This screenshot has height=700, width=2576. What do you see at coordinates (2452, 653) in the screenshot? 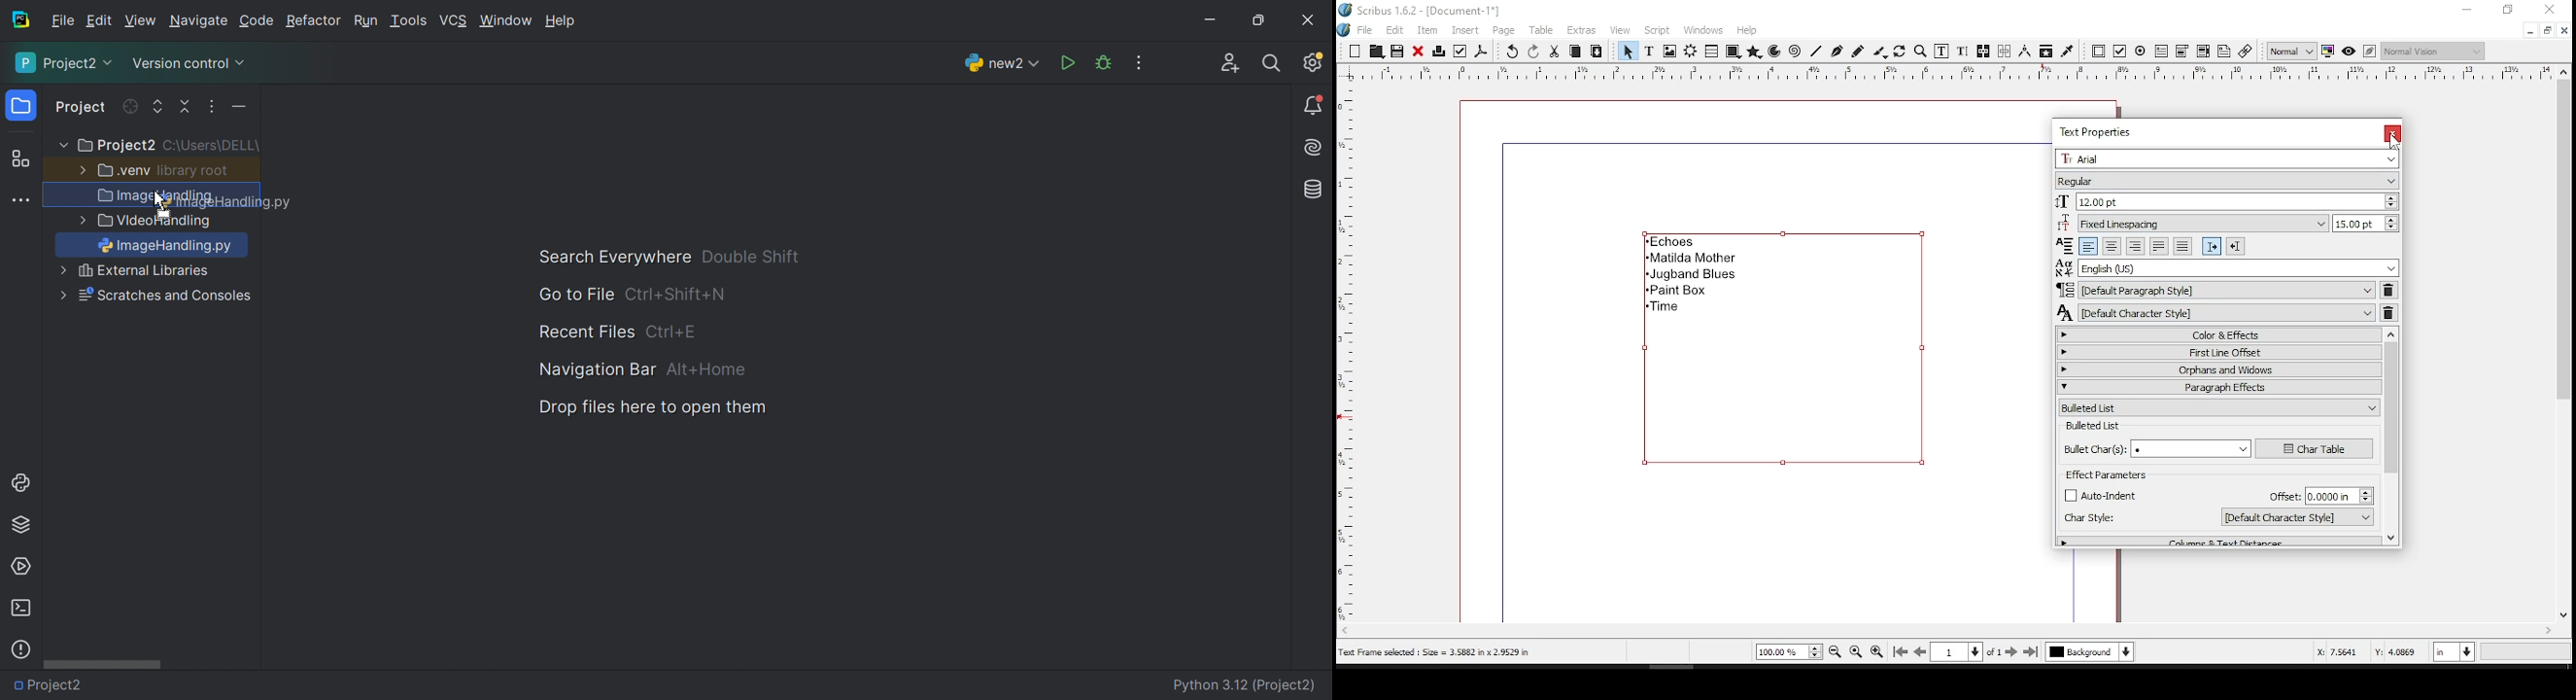
I see `units` at bounding box center [2452, 653].